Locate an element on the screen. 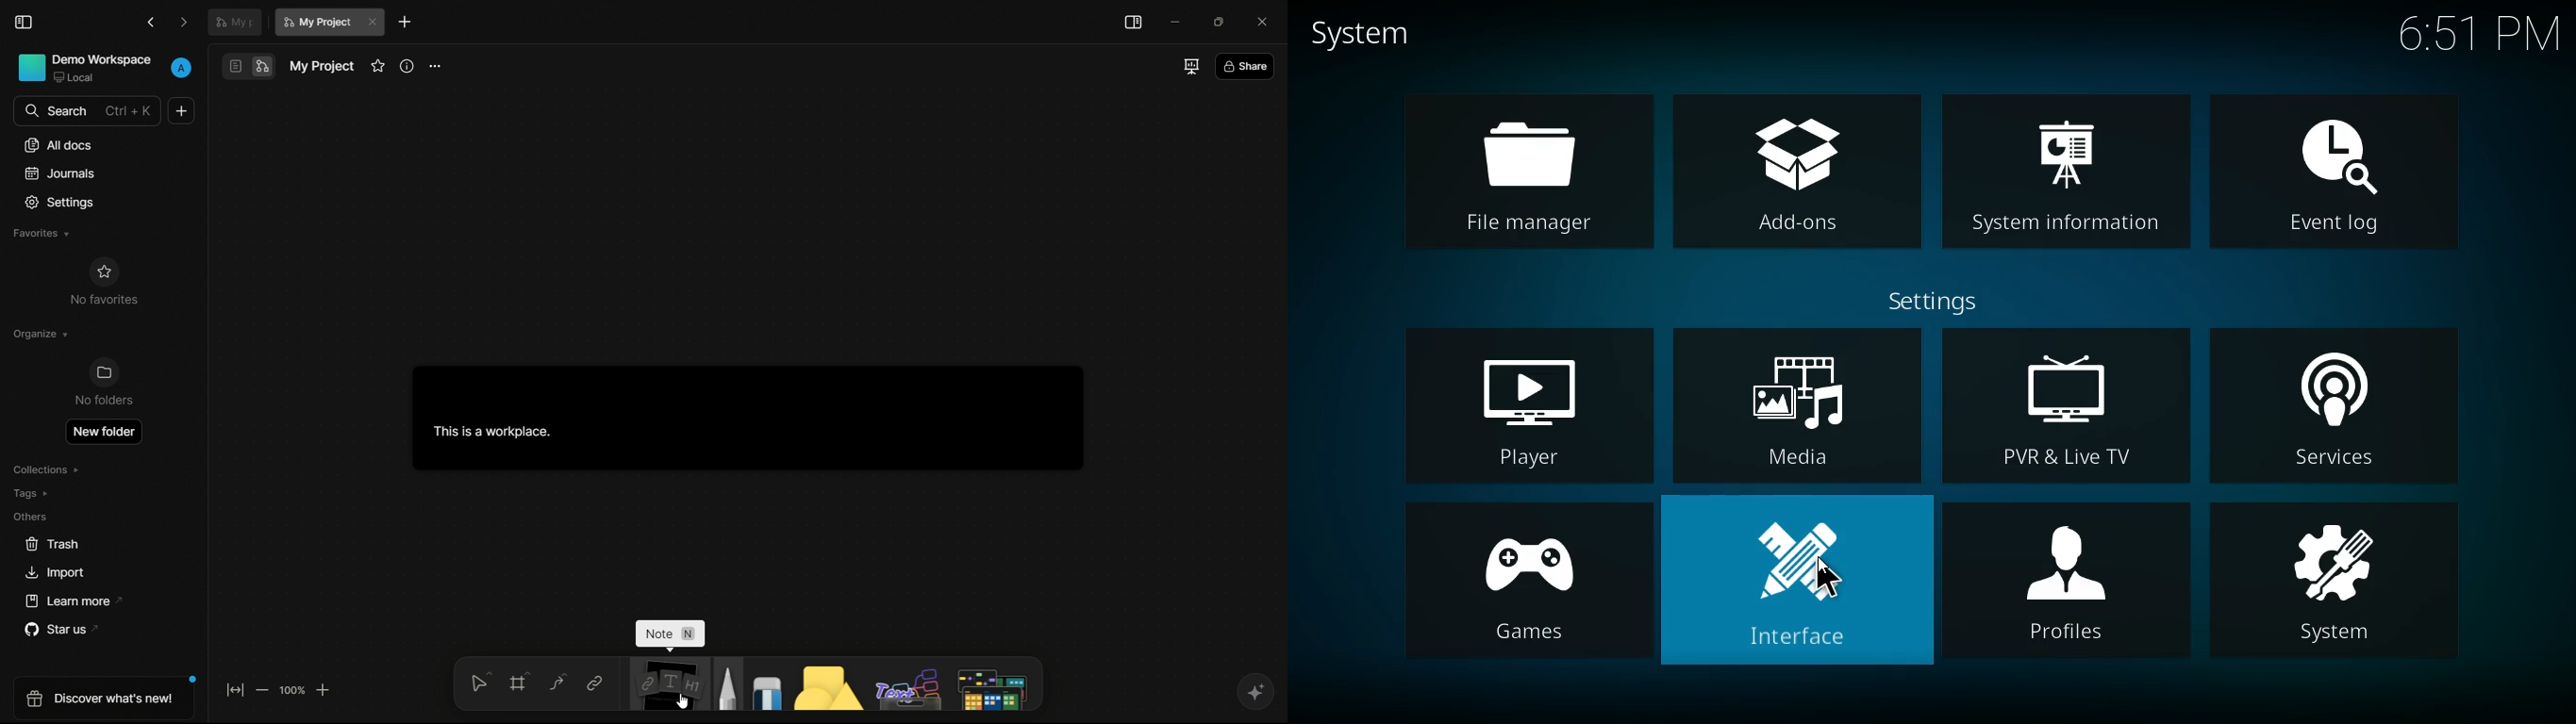 The height and width of the screenshot is (728, 2576). select is located at coordinates (477, 686).